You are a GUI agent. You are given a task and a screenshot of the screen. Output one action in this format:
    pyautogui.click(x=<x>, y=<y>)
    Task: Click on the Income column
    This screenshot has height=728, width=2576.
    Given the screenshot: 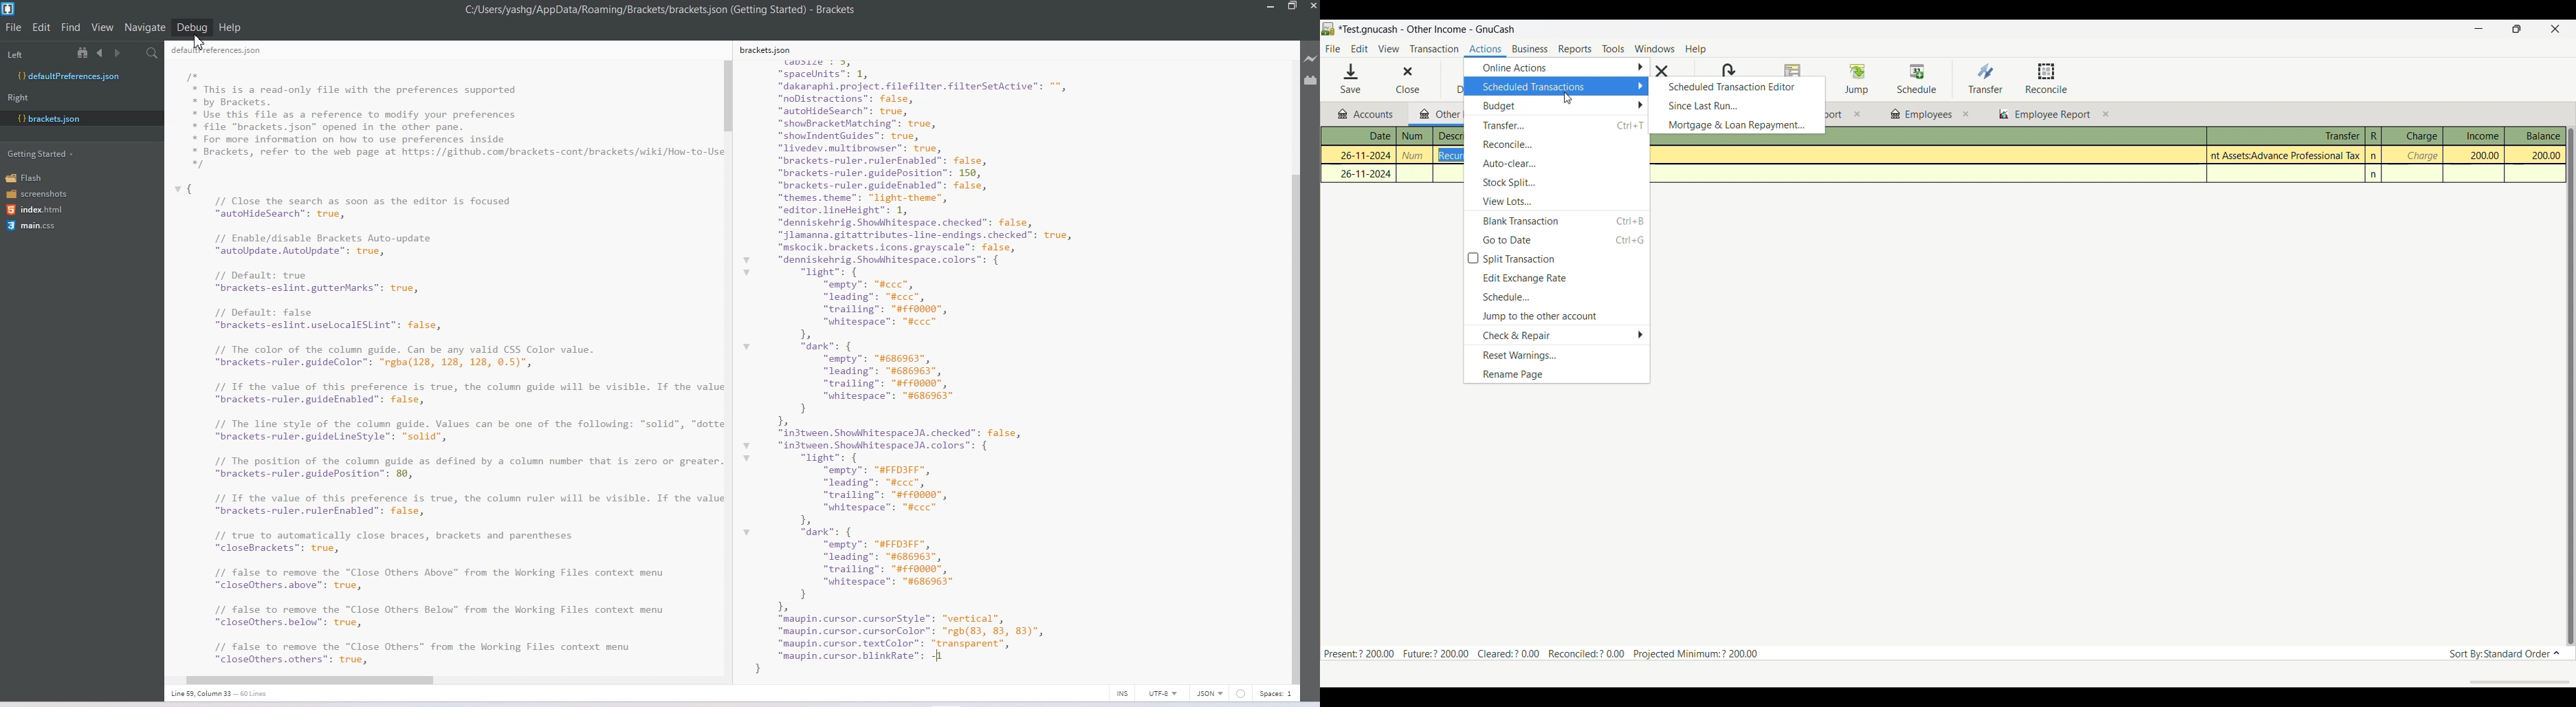 What is the action you would take?
    pyautogui.click(x=2474, y=136)
    